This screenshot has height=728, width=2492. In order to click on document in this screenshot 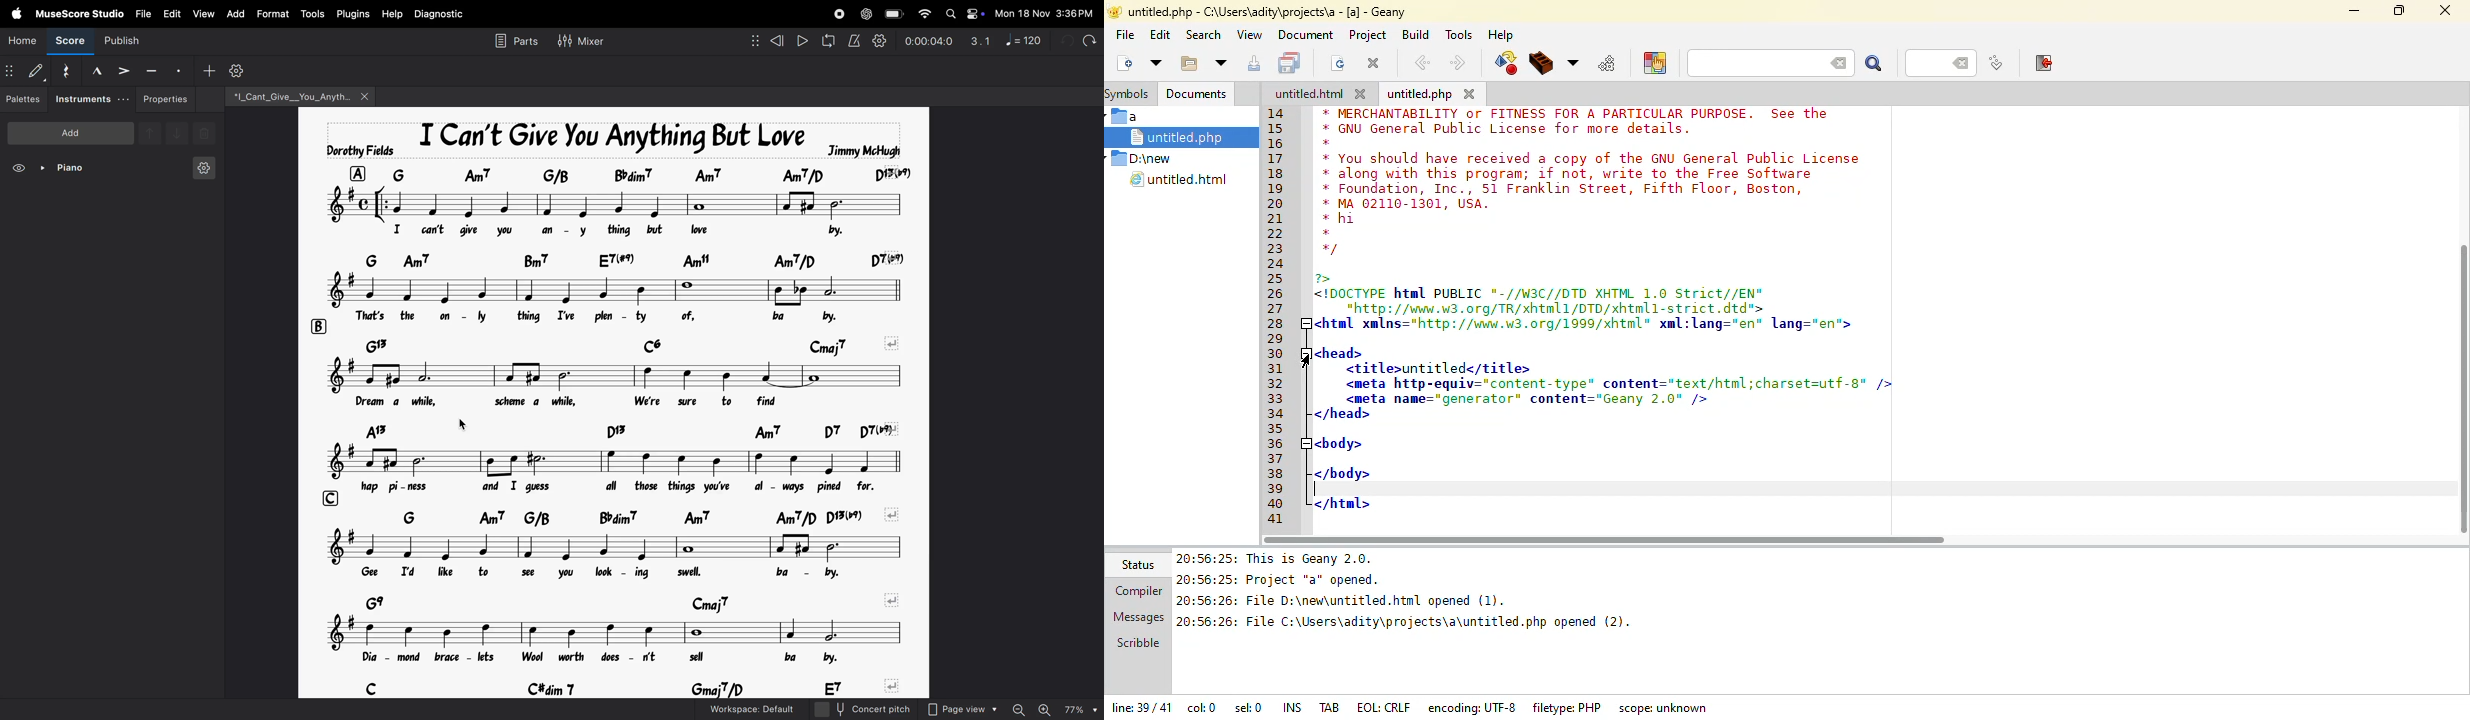, I will do `click(1305, 34)`.